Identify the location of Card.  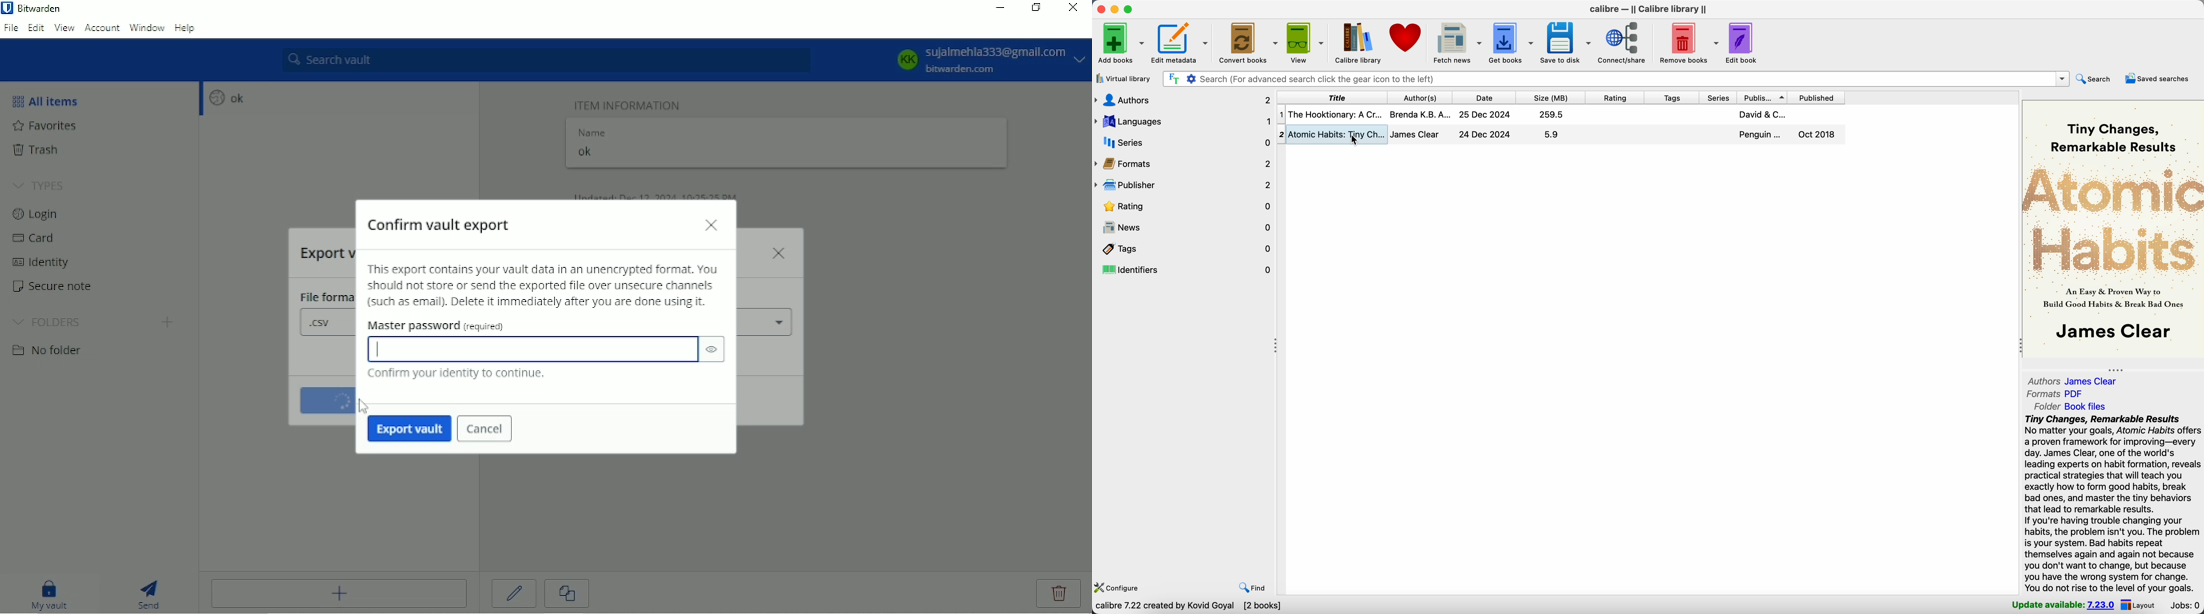
(38, 240).